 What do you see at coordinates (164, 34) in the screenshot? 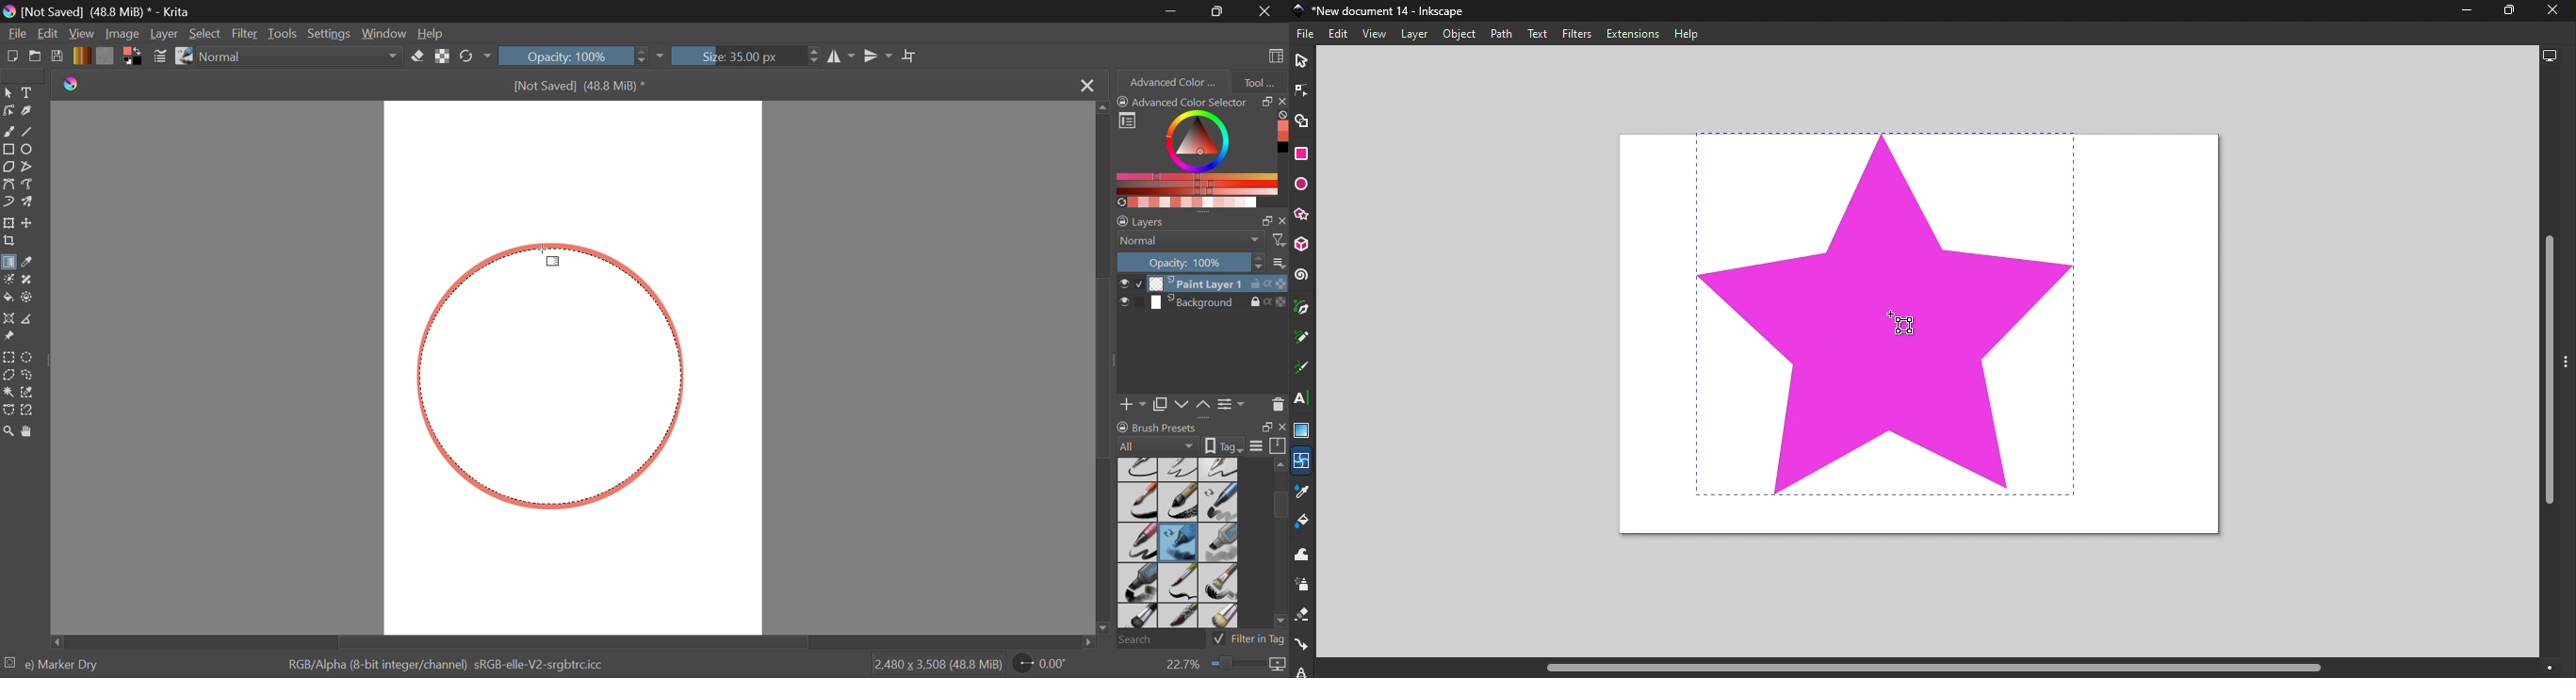
I see `Layer` at bounding box center [164, 34].